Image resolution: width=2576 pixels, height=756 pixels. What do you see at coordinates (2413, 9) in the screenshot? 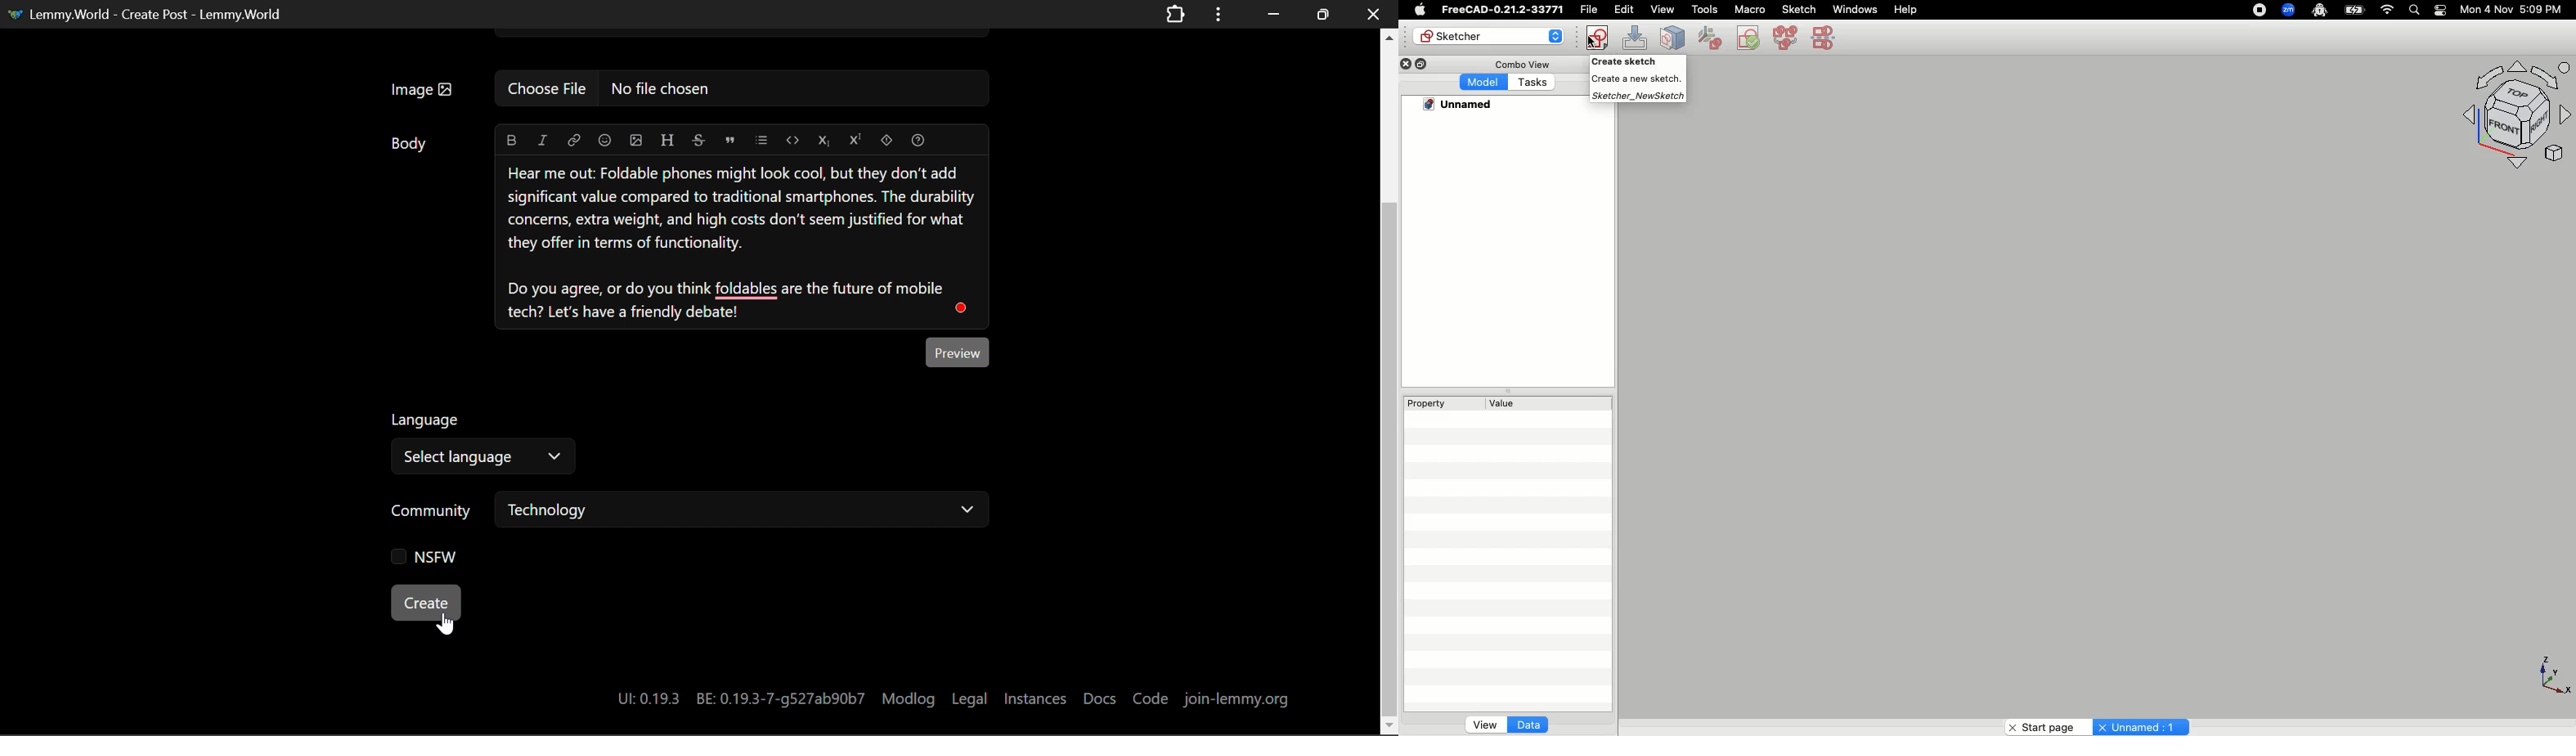
I see `Search` at bounding box center [2413, 9].